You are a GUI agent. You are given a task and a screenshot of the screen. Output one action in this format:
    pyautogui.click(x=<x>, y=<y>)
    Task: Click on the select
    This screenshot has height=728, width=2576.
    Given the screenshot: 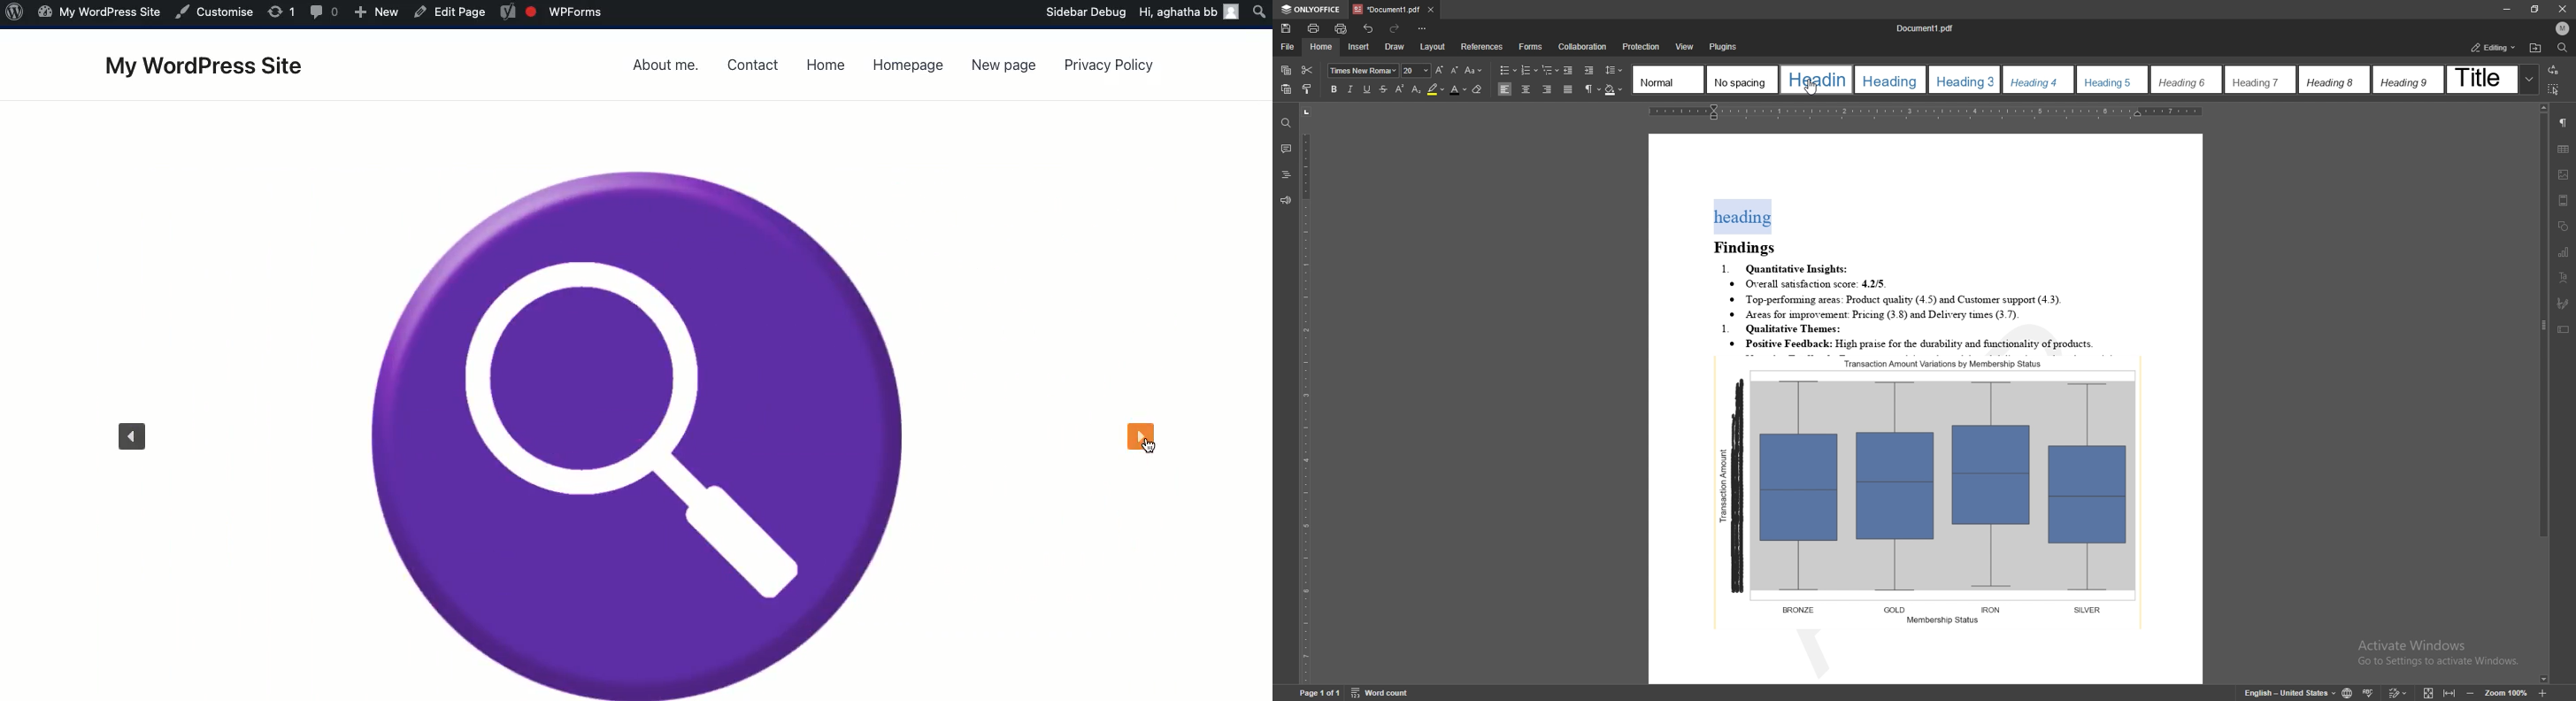 What is the action you would take?
    pyautogui.click(x=2555, y=88)
    